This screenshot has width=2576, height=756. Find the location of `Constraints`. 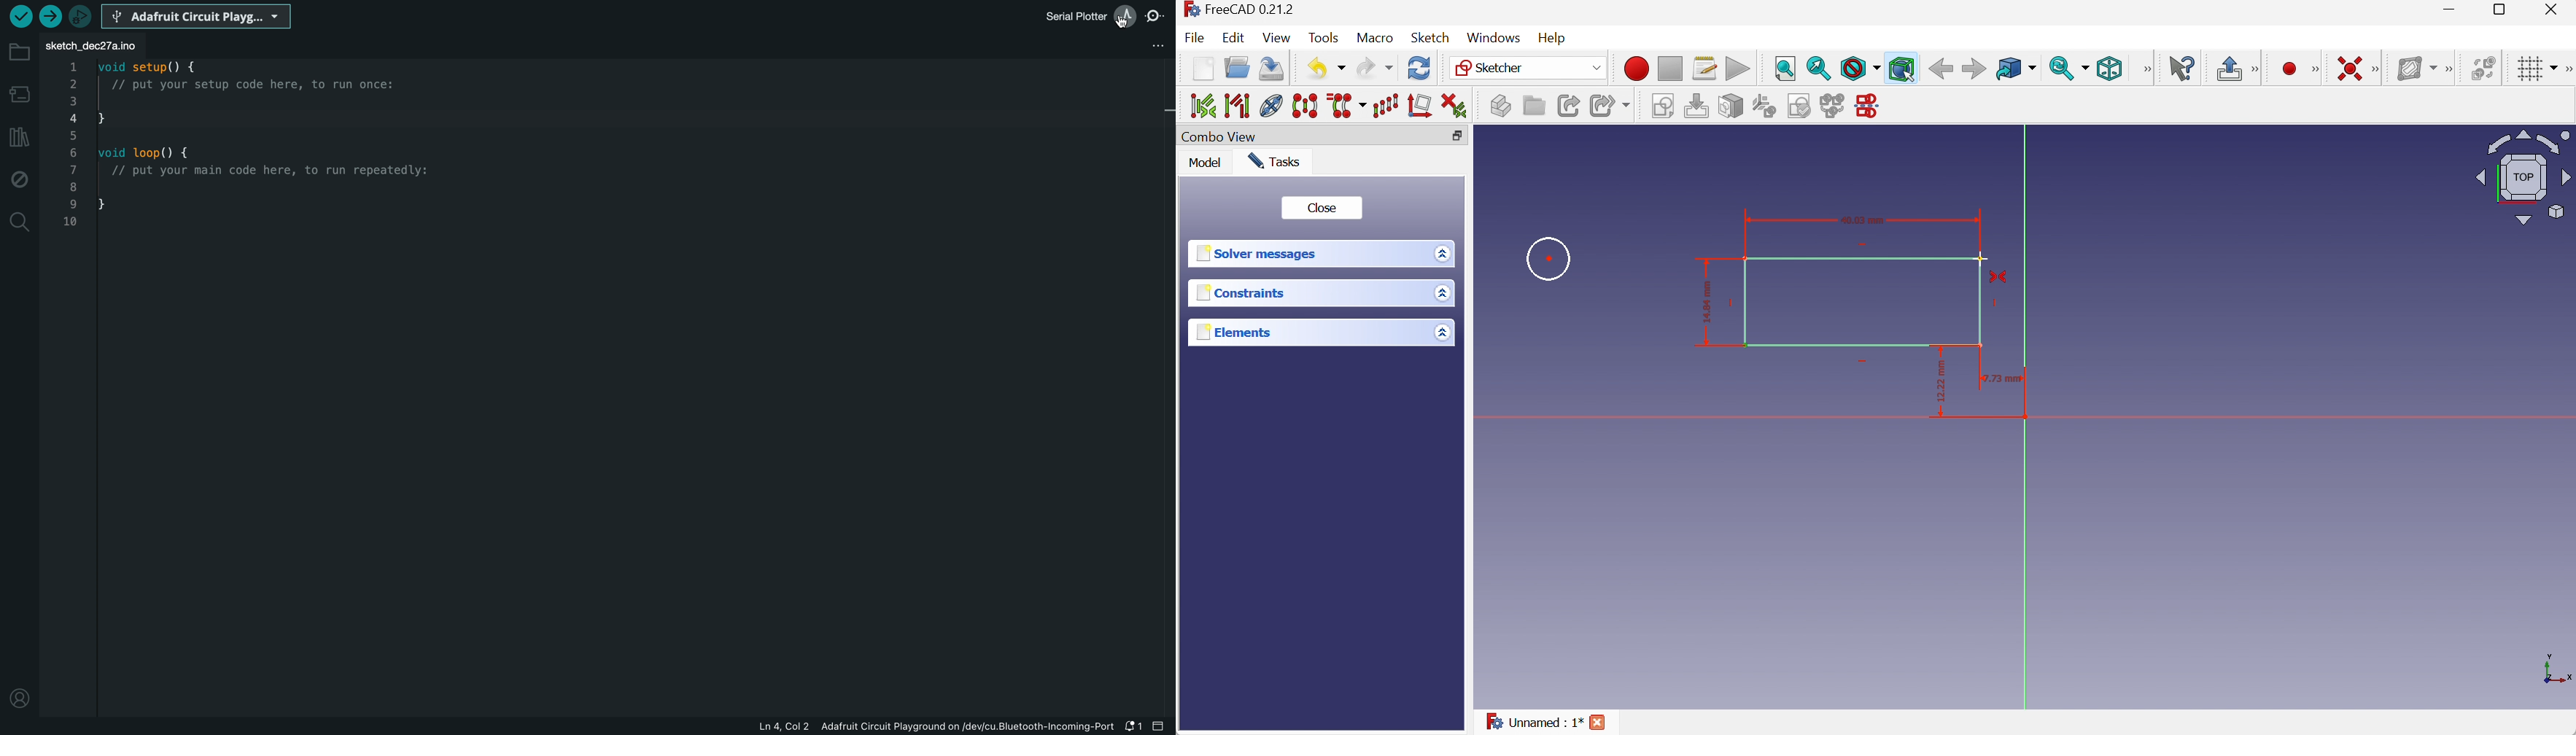

Constraints is located at coordinates (1244, 292).